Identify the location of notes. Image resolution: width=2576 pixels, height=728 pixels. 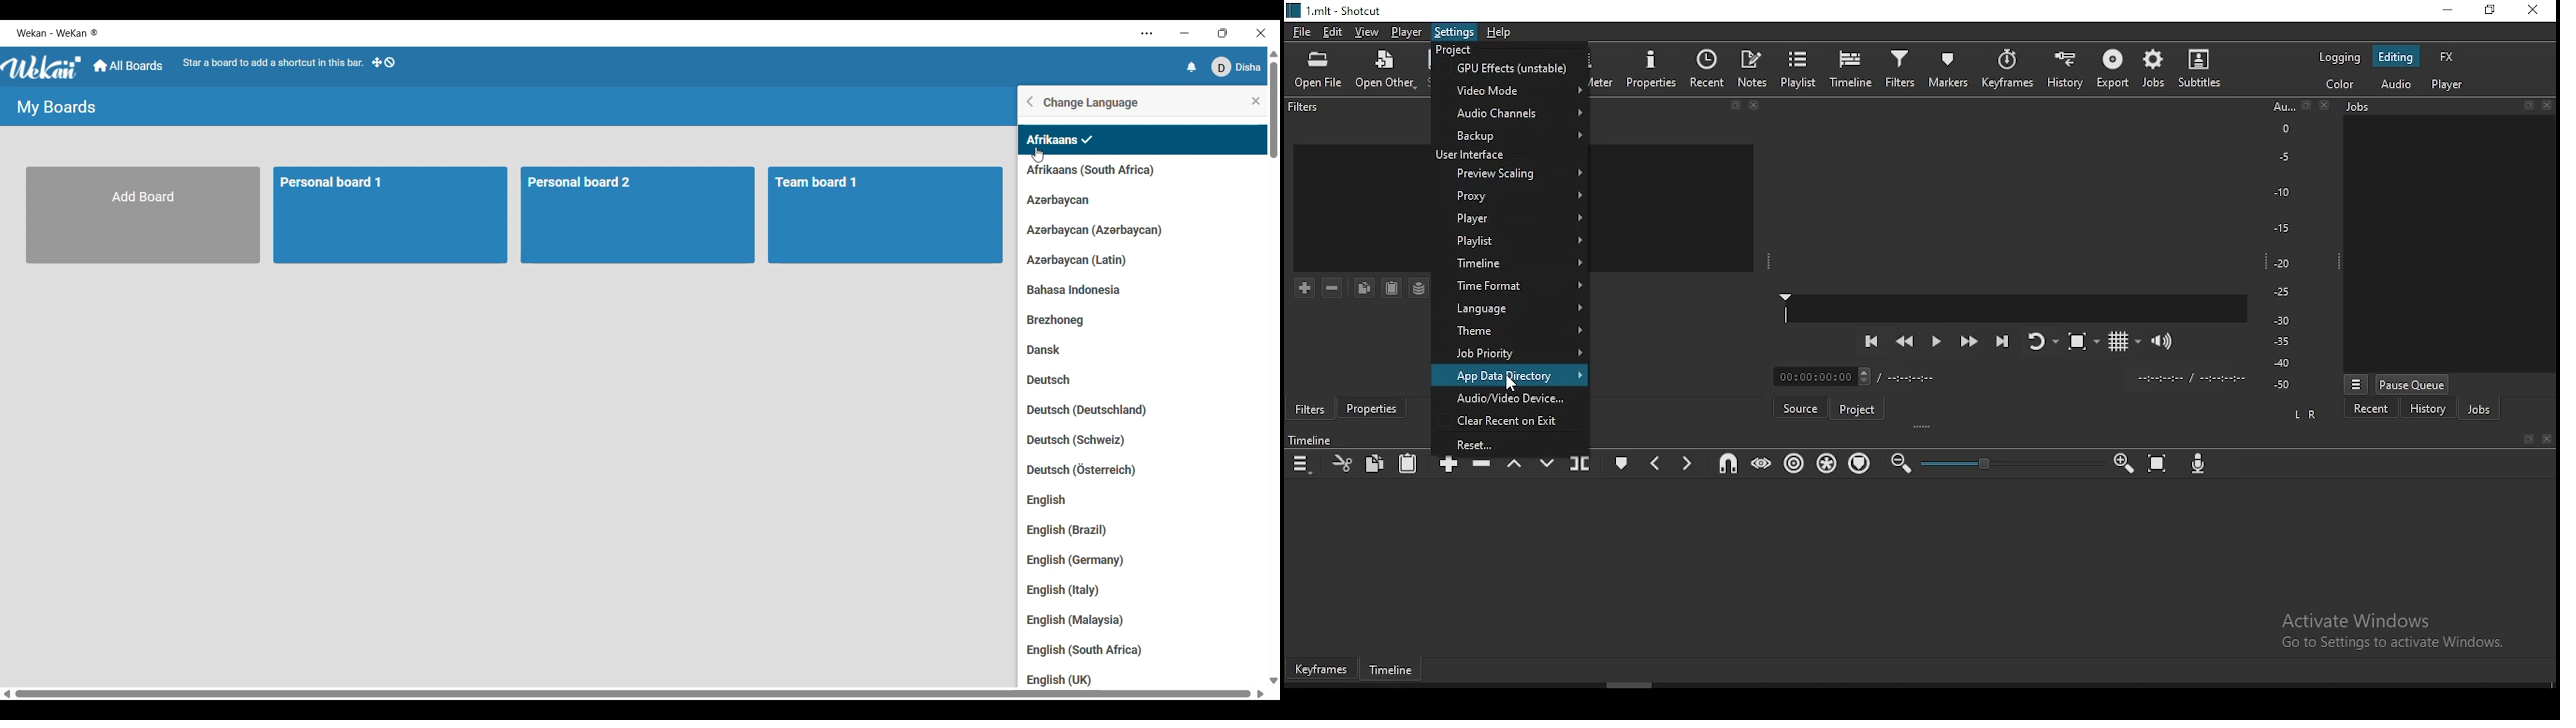
(1754, 68).